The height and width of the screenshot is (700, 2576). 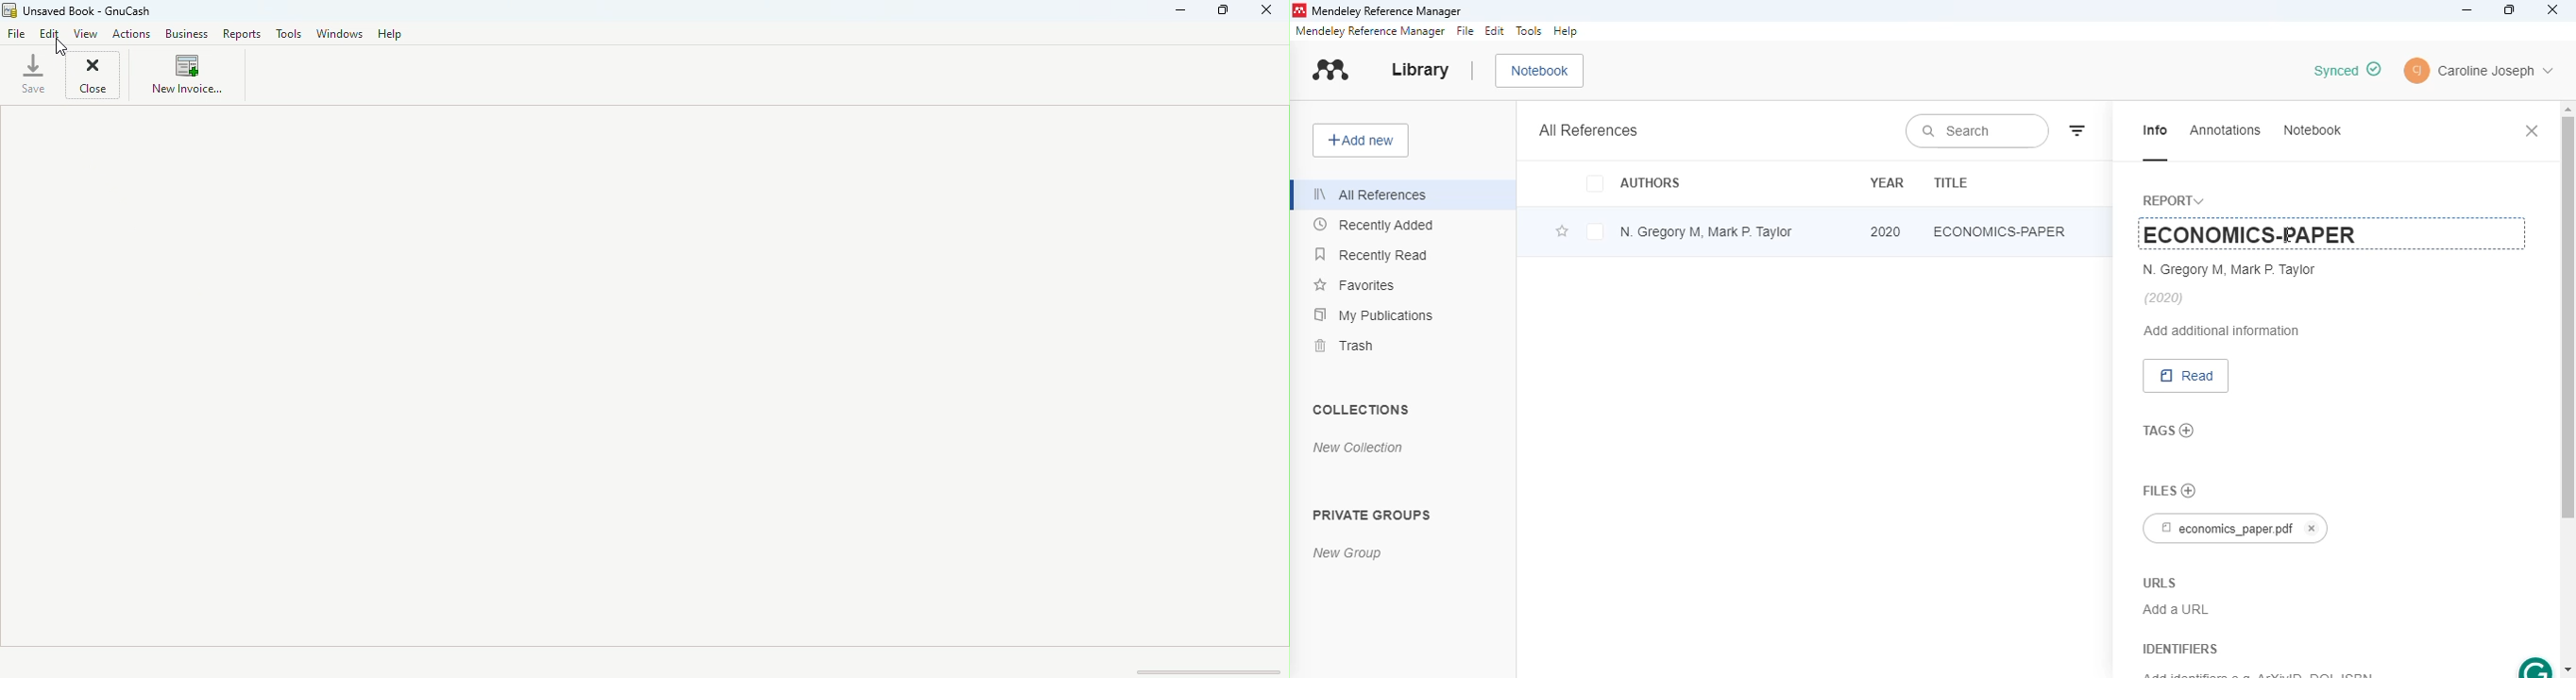 What do you see at coordinates (2553, 9) in the screenshot?
I see `close` at bounding box center [2553, 9].